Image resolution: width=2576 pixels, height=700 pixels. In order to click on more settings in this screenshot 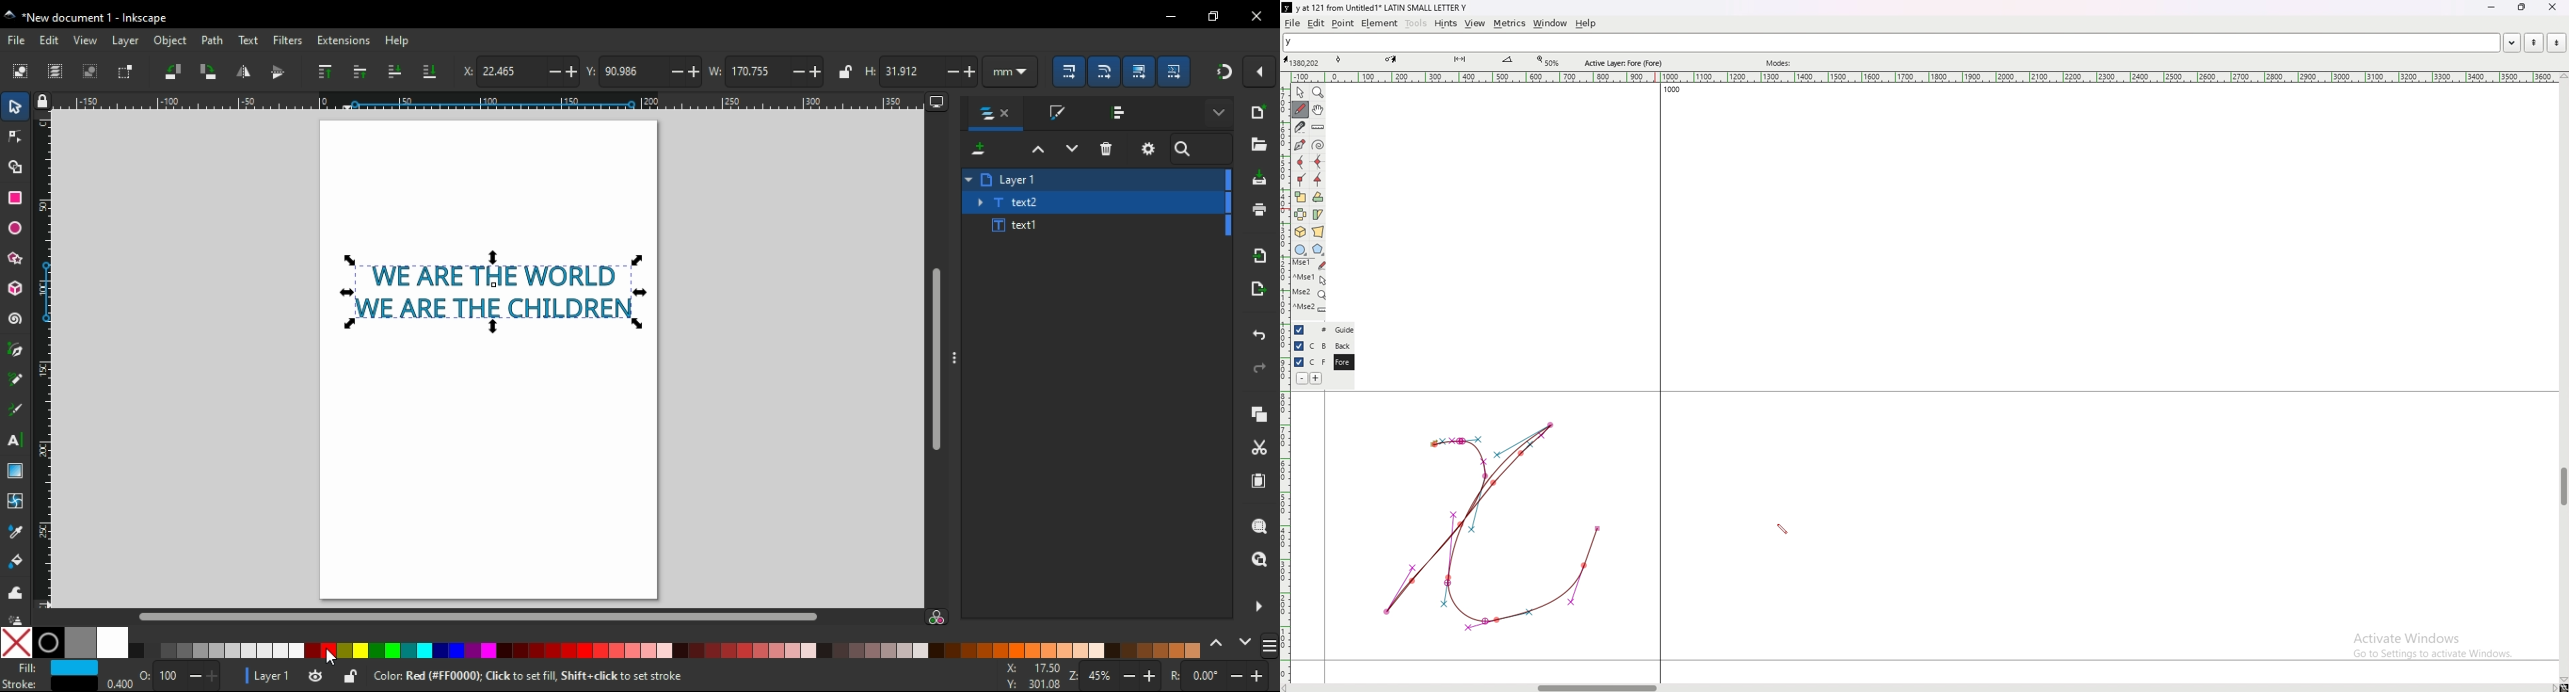, I will do `click(1269, 646)`.